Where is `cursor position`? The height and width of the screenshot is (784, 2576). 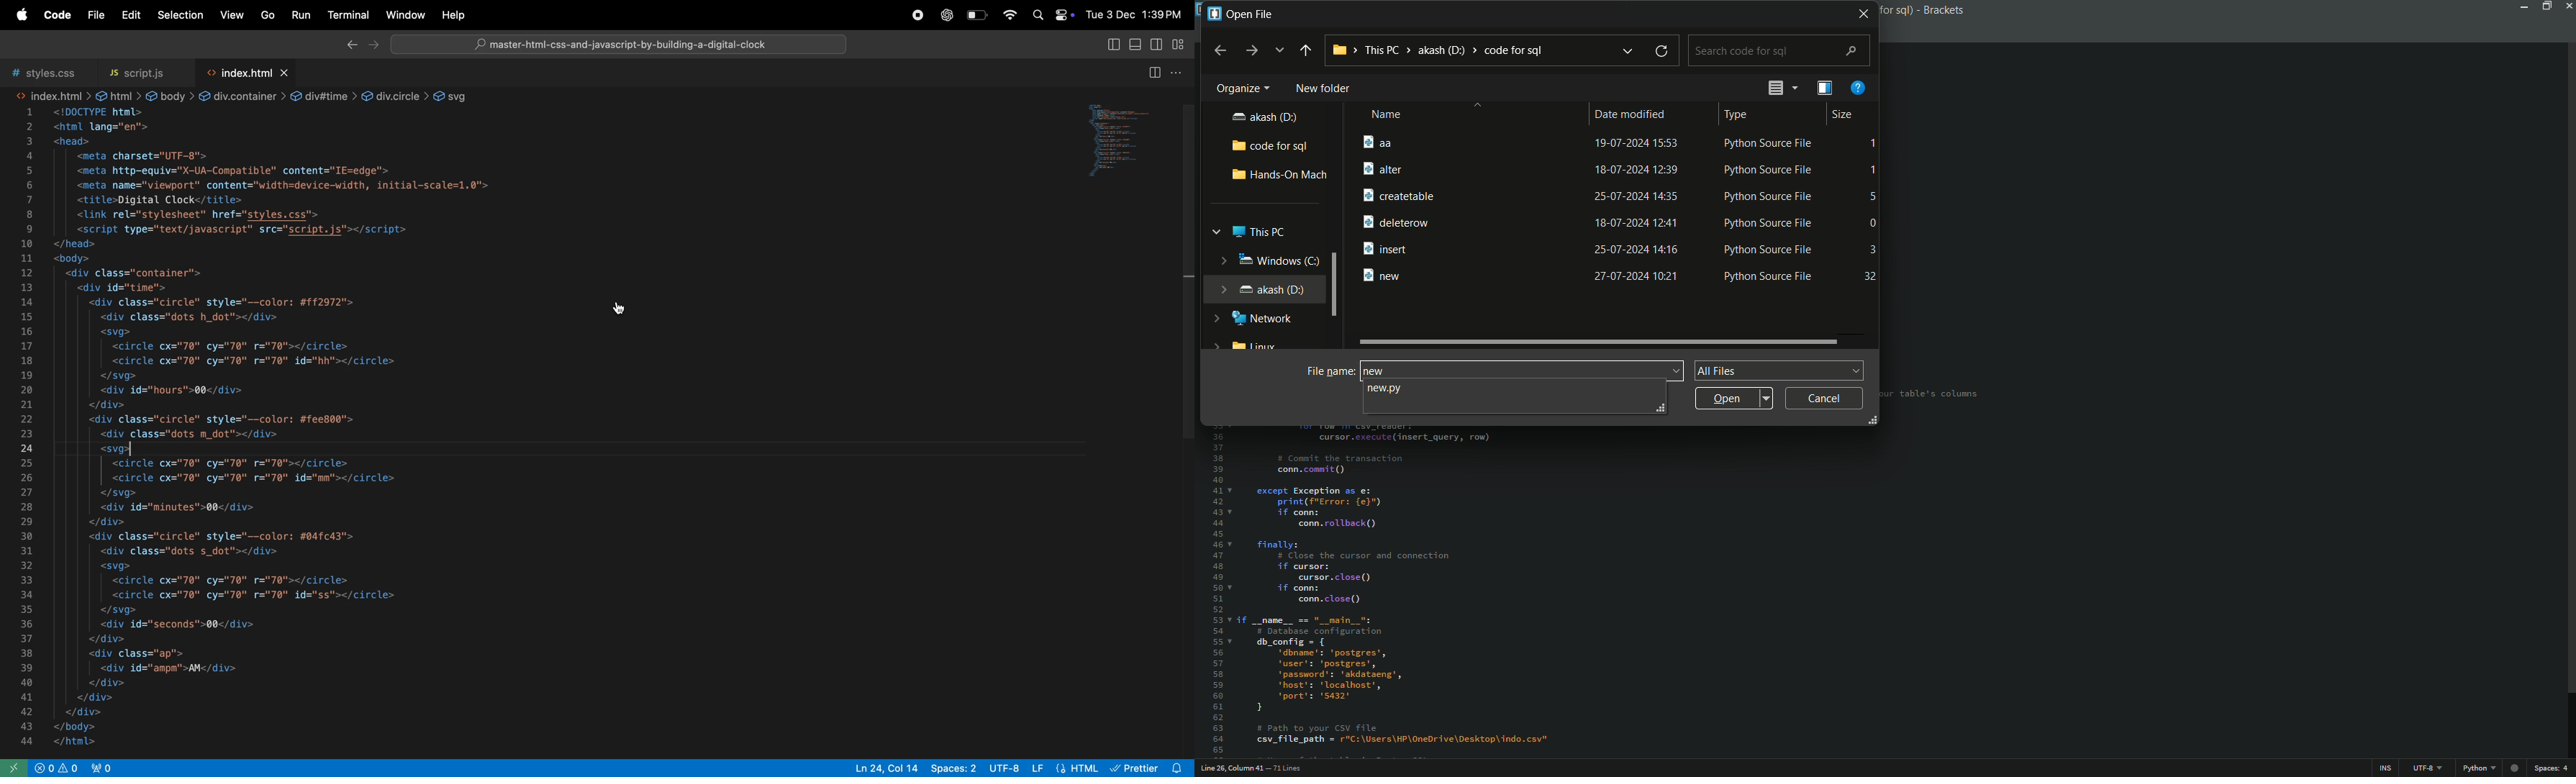 cursor position is located at coordinates (1228, 769).